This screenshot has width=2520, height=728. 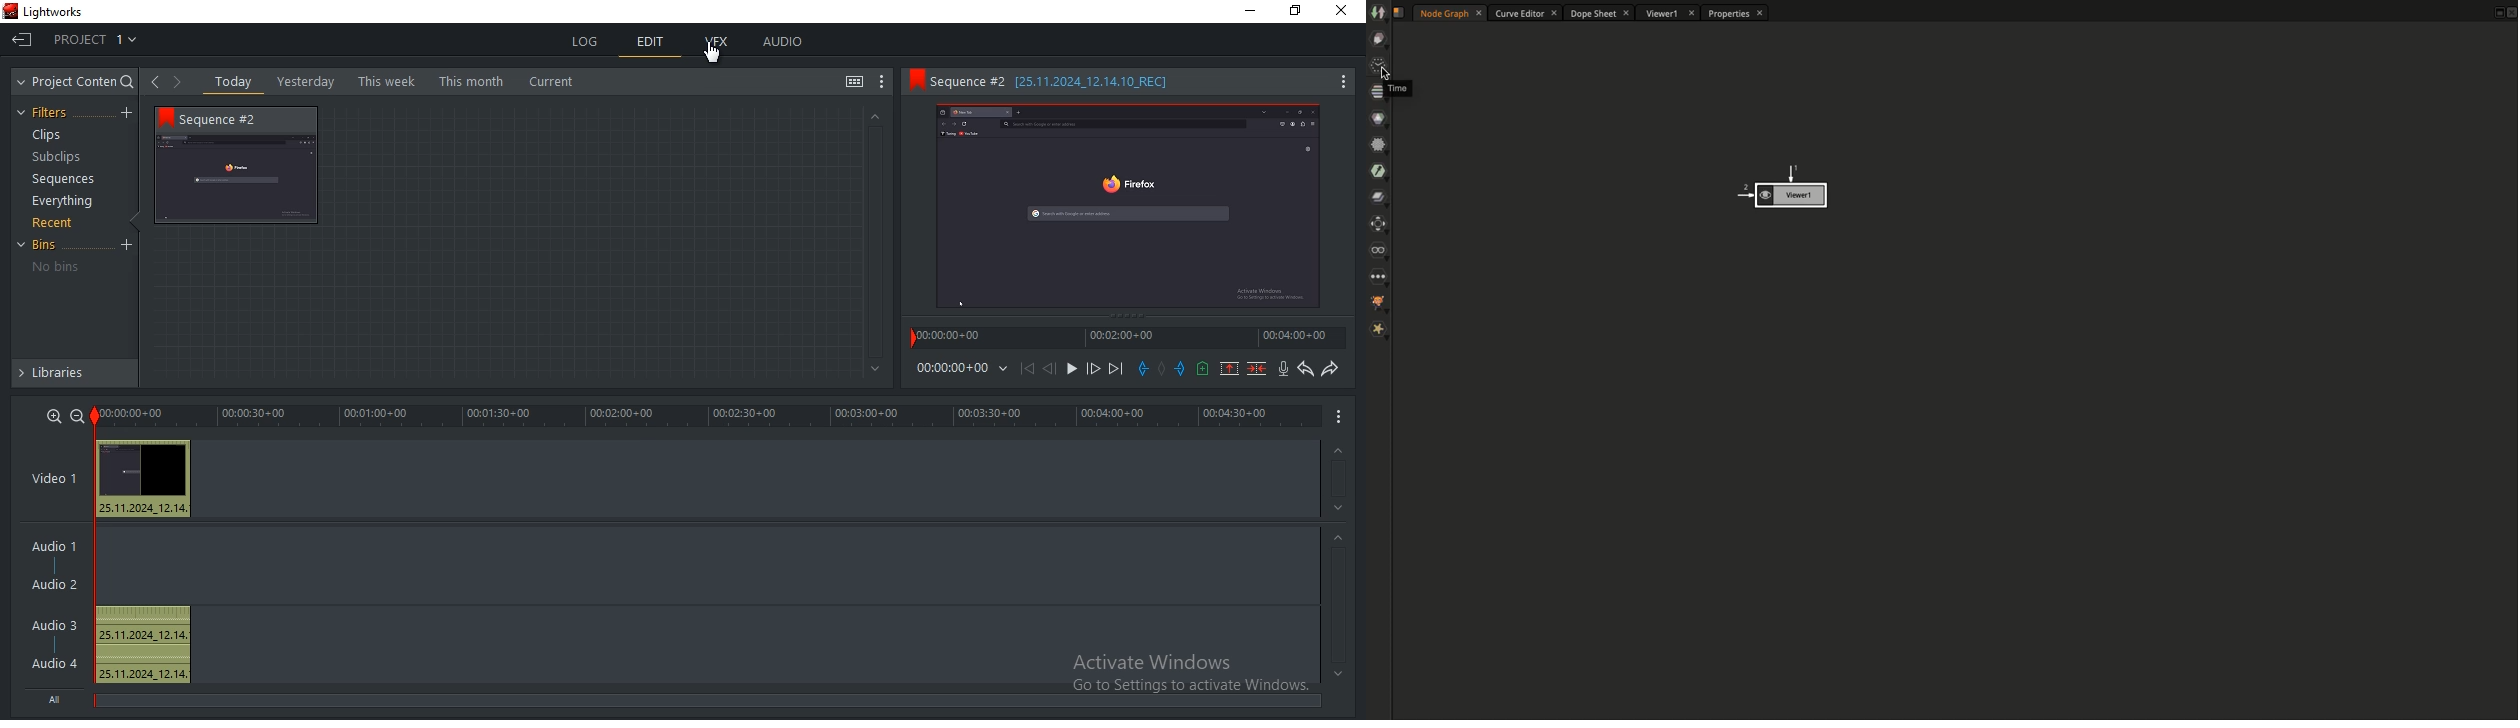 What do you see at coordinates (72, 112) in the screenshot?
I see `filters` at bounding box center [72, 112].